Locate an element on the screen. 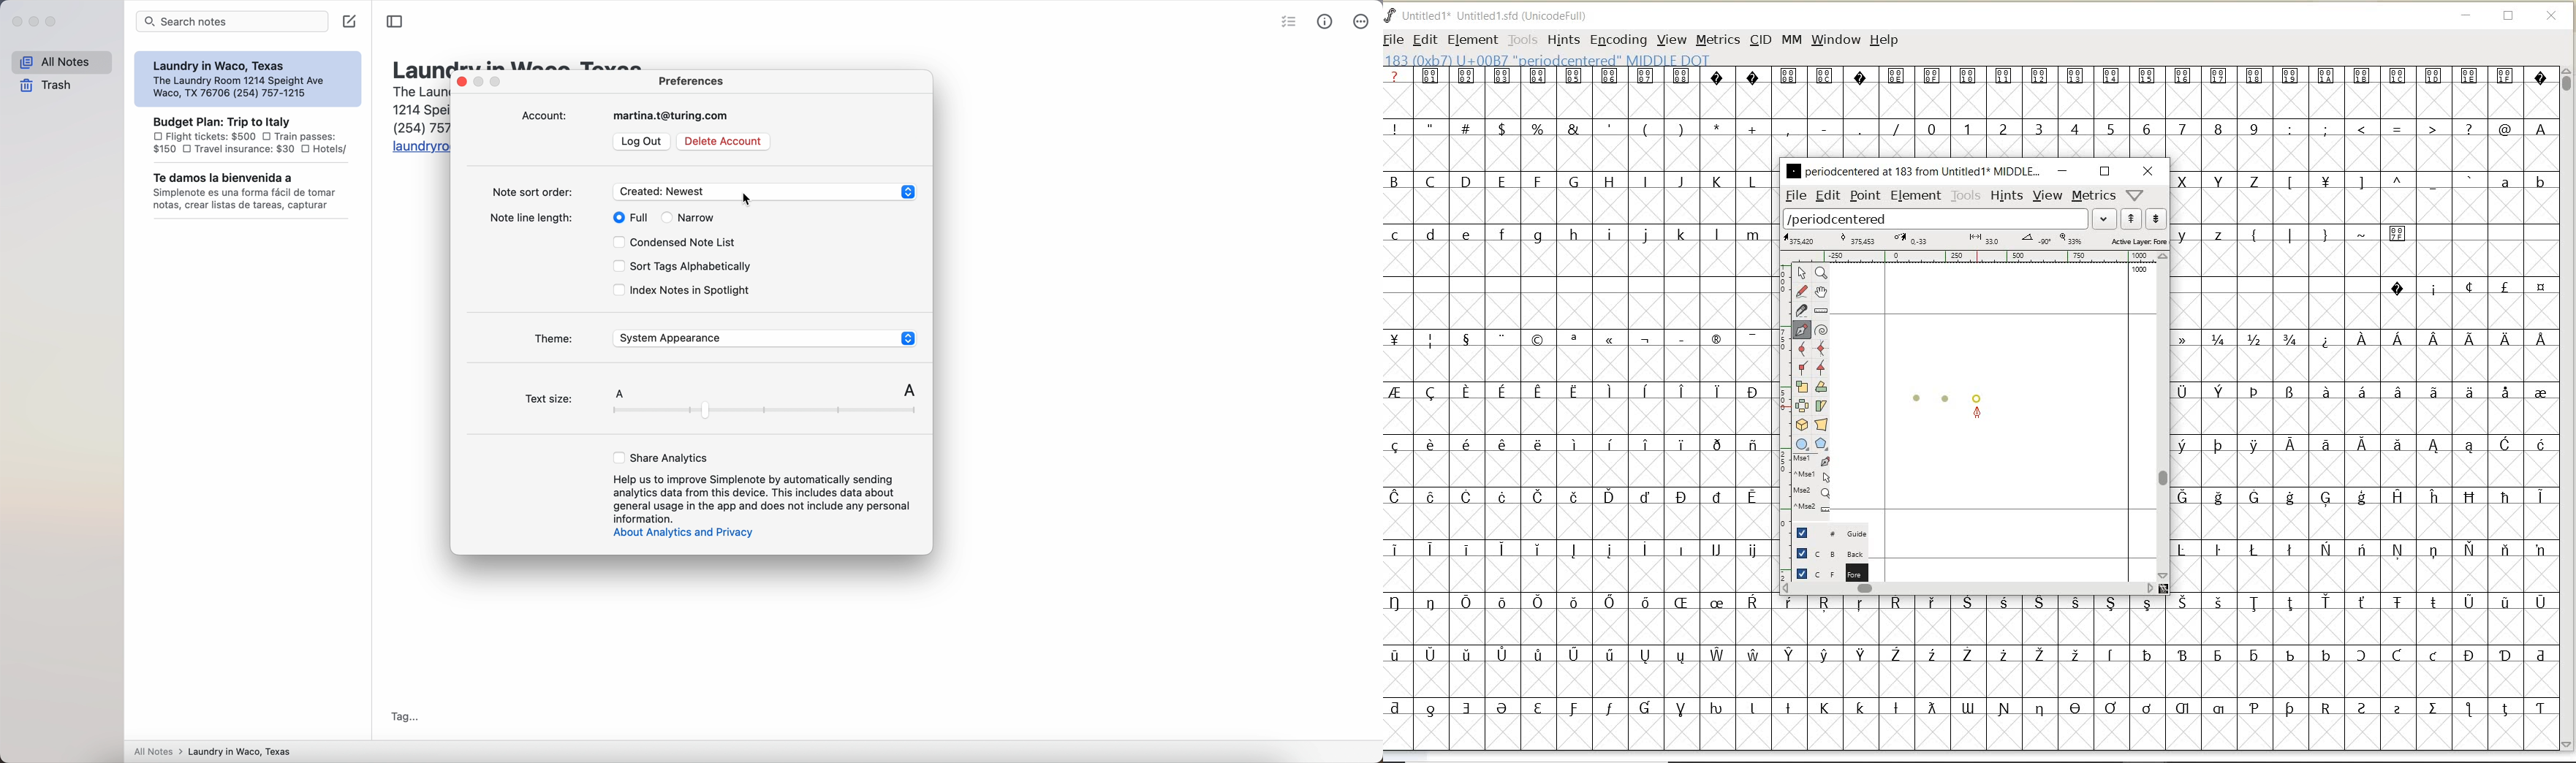 Image resolution: width=2576 pixels, height=784 pixels. Magnify is located at coordinates (1821, 273).